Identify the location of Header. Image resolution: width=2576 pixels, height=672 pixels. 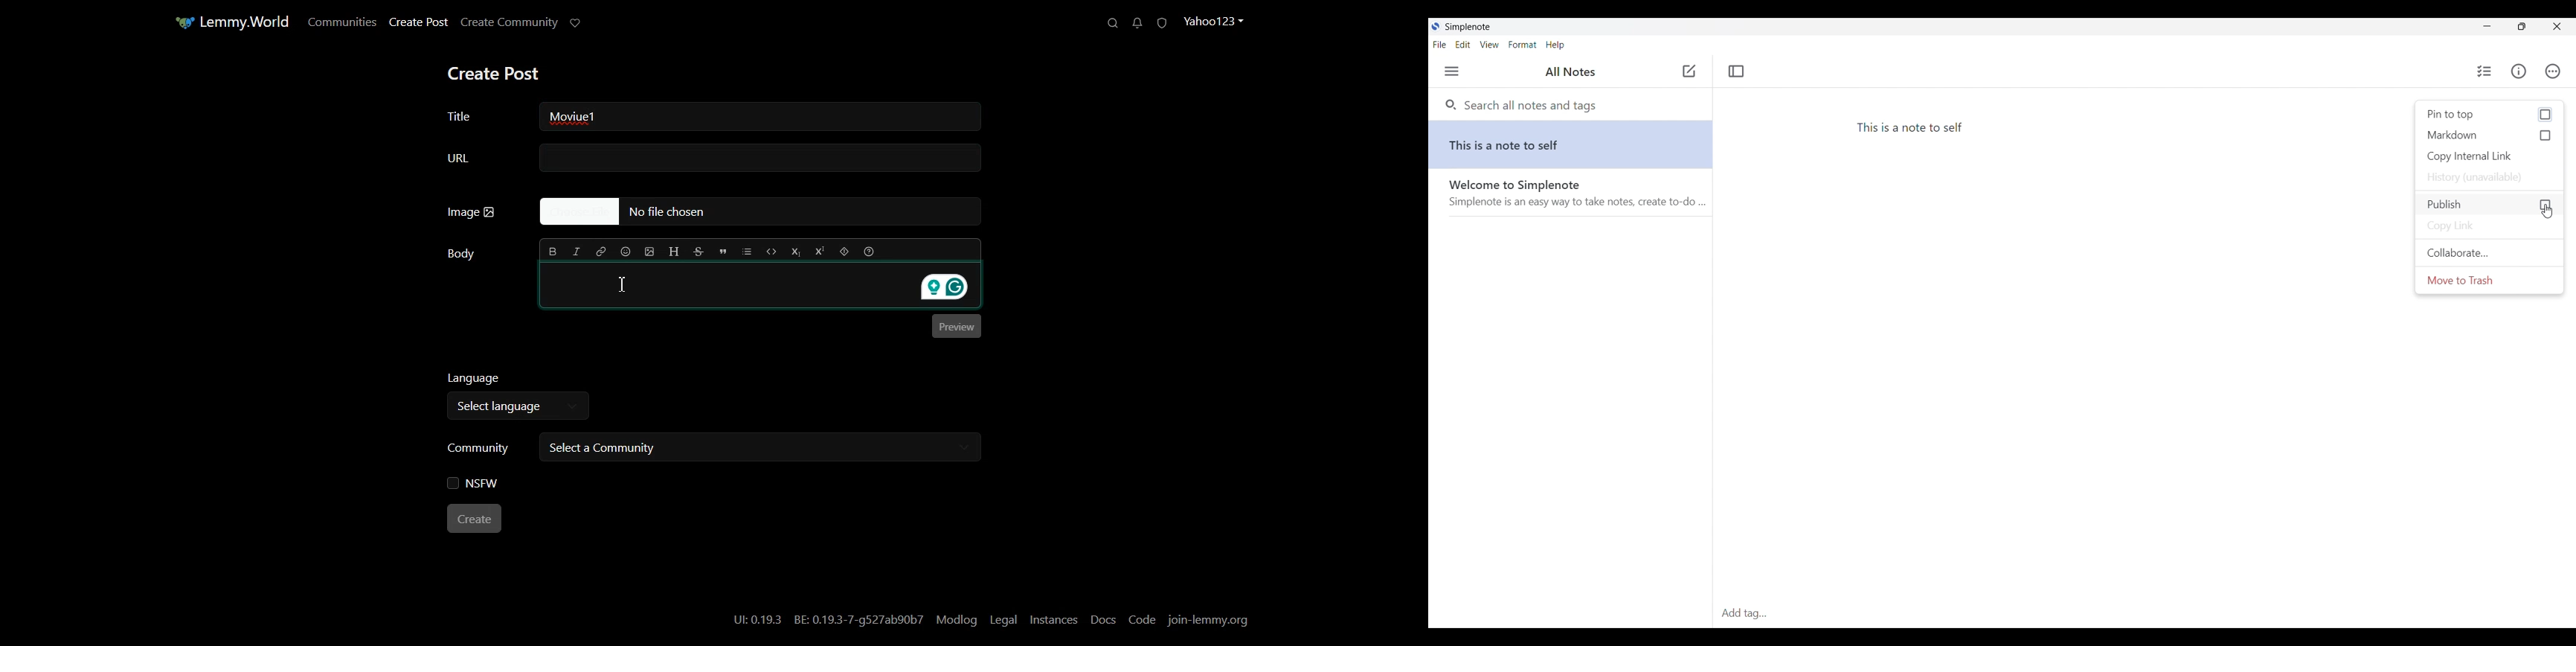
(674, 252).